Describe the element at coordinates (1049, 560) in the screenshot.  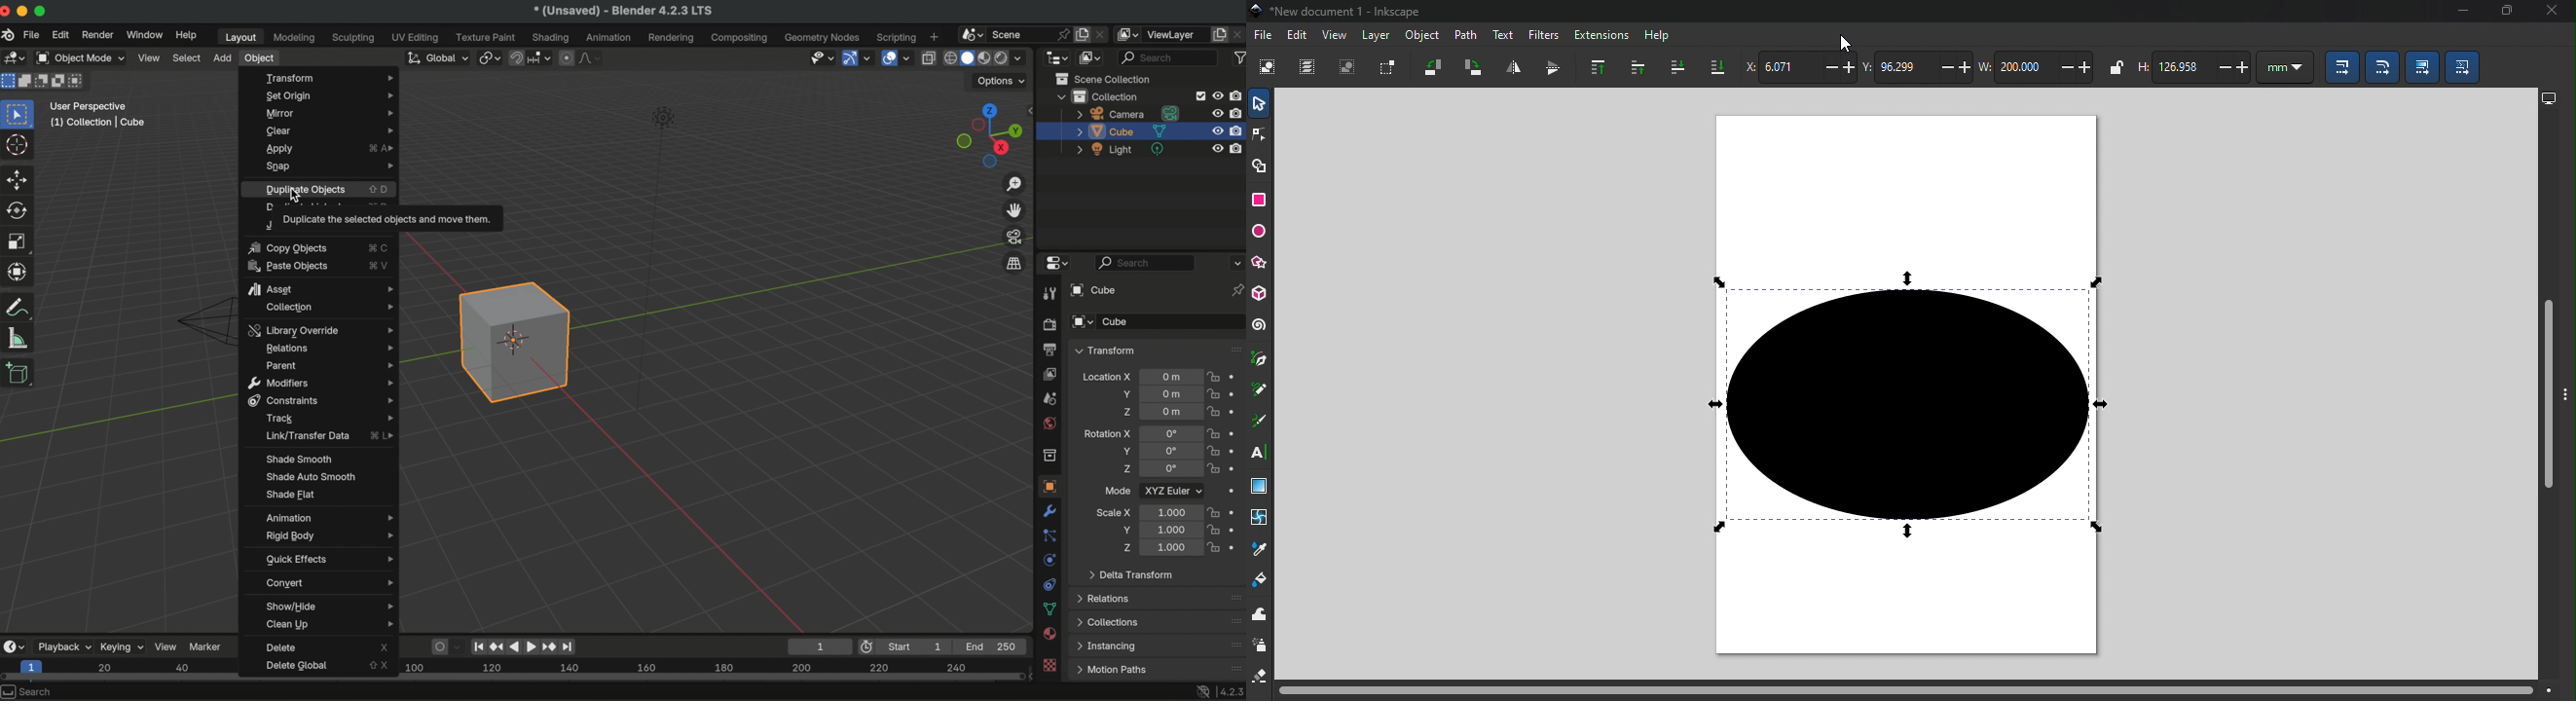
I see `physics` at that location.